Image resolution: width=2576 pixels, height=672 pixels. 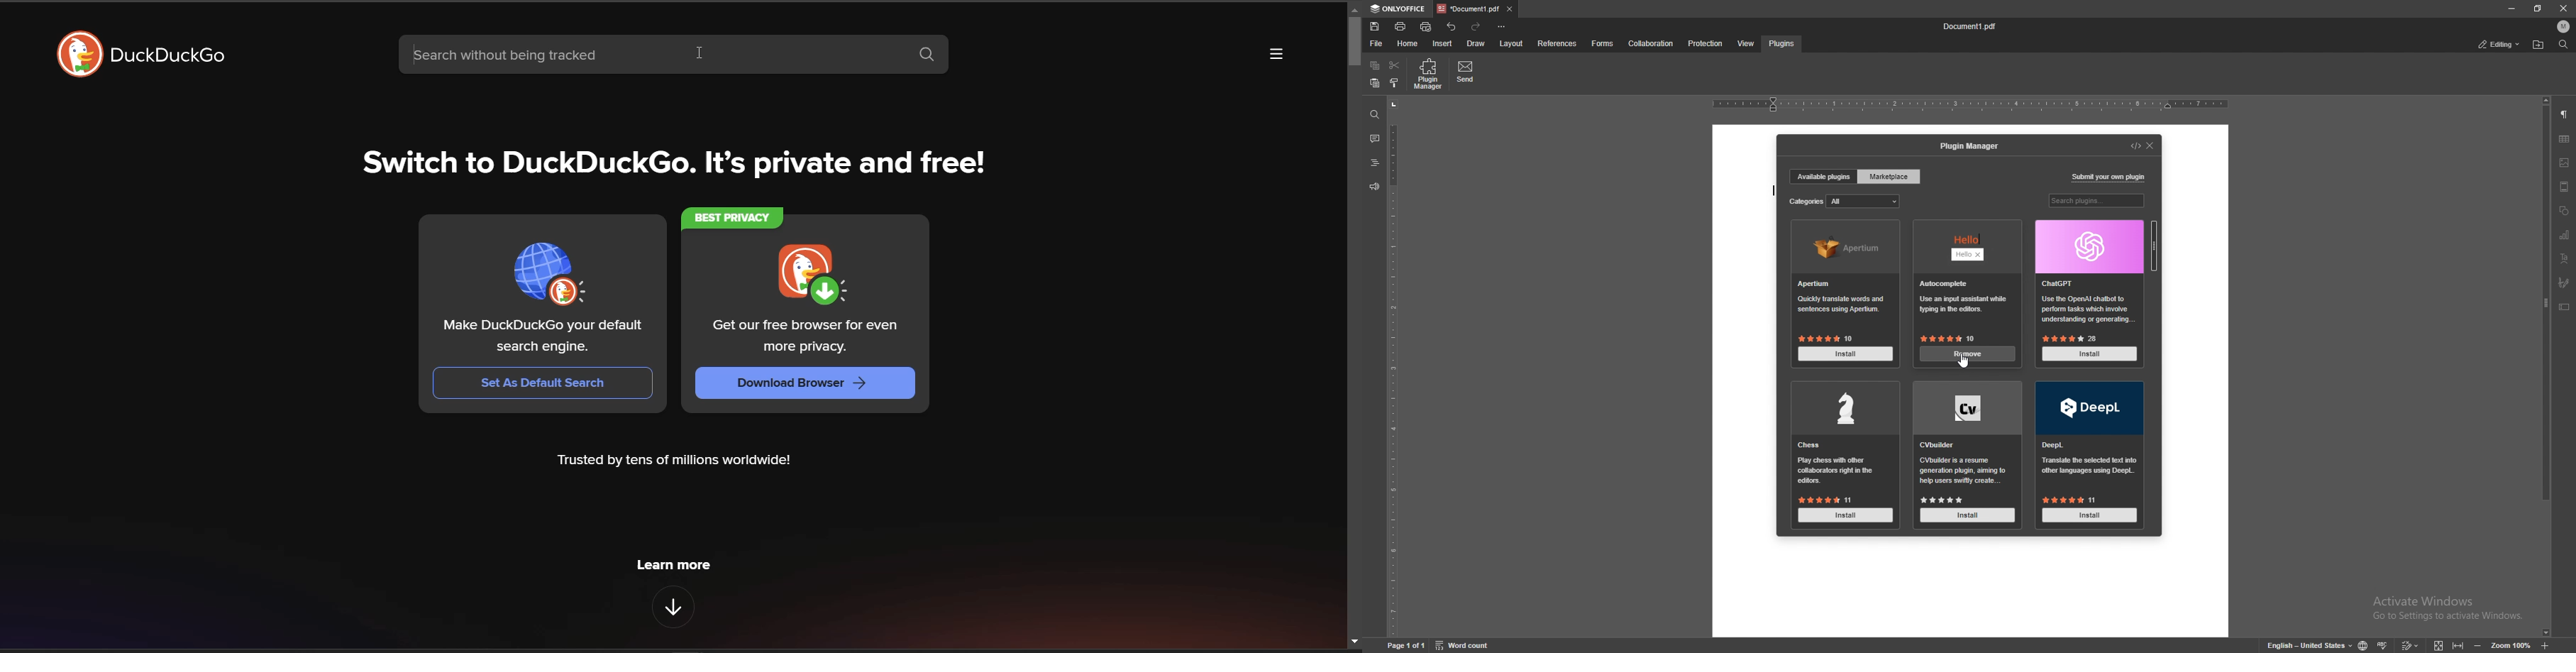 I want to click on Word count, so click(x=1467, y=645).